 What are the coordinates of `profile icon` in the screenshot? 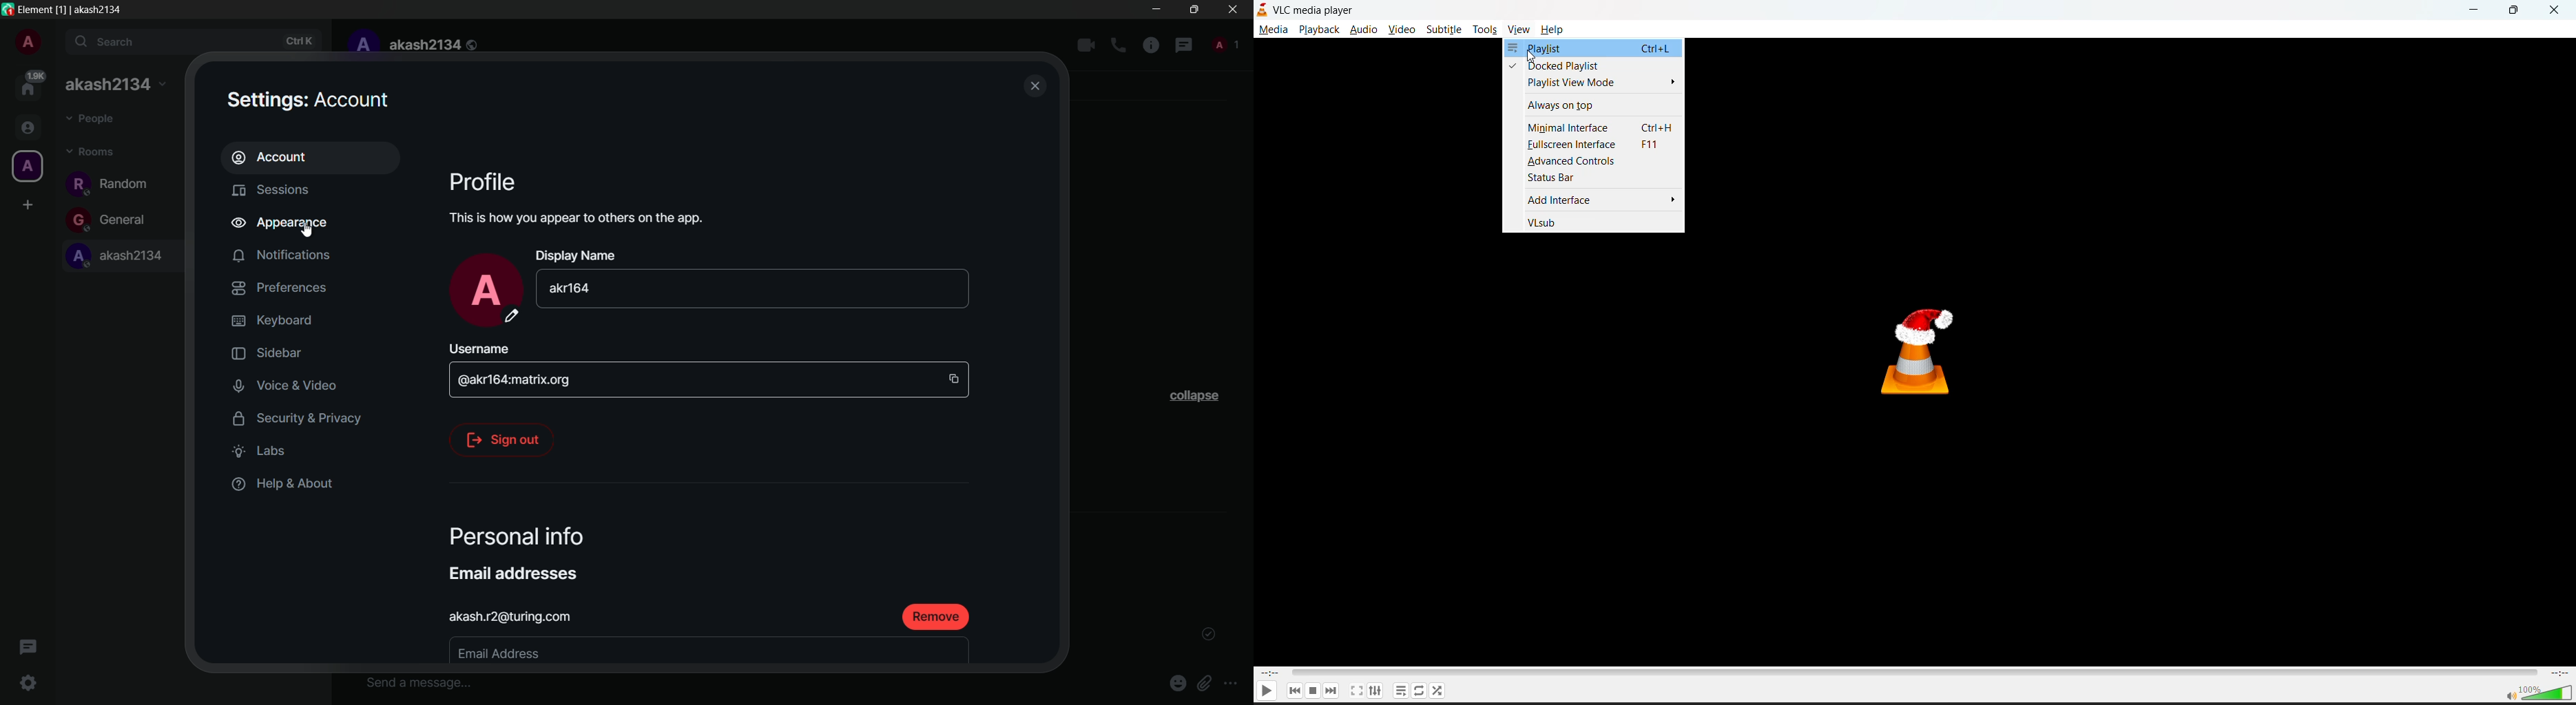 It's located at (485, 290).